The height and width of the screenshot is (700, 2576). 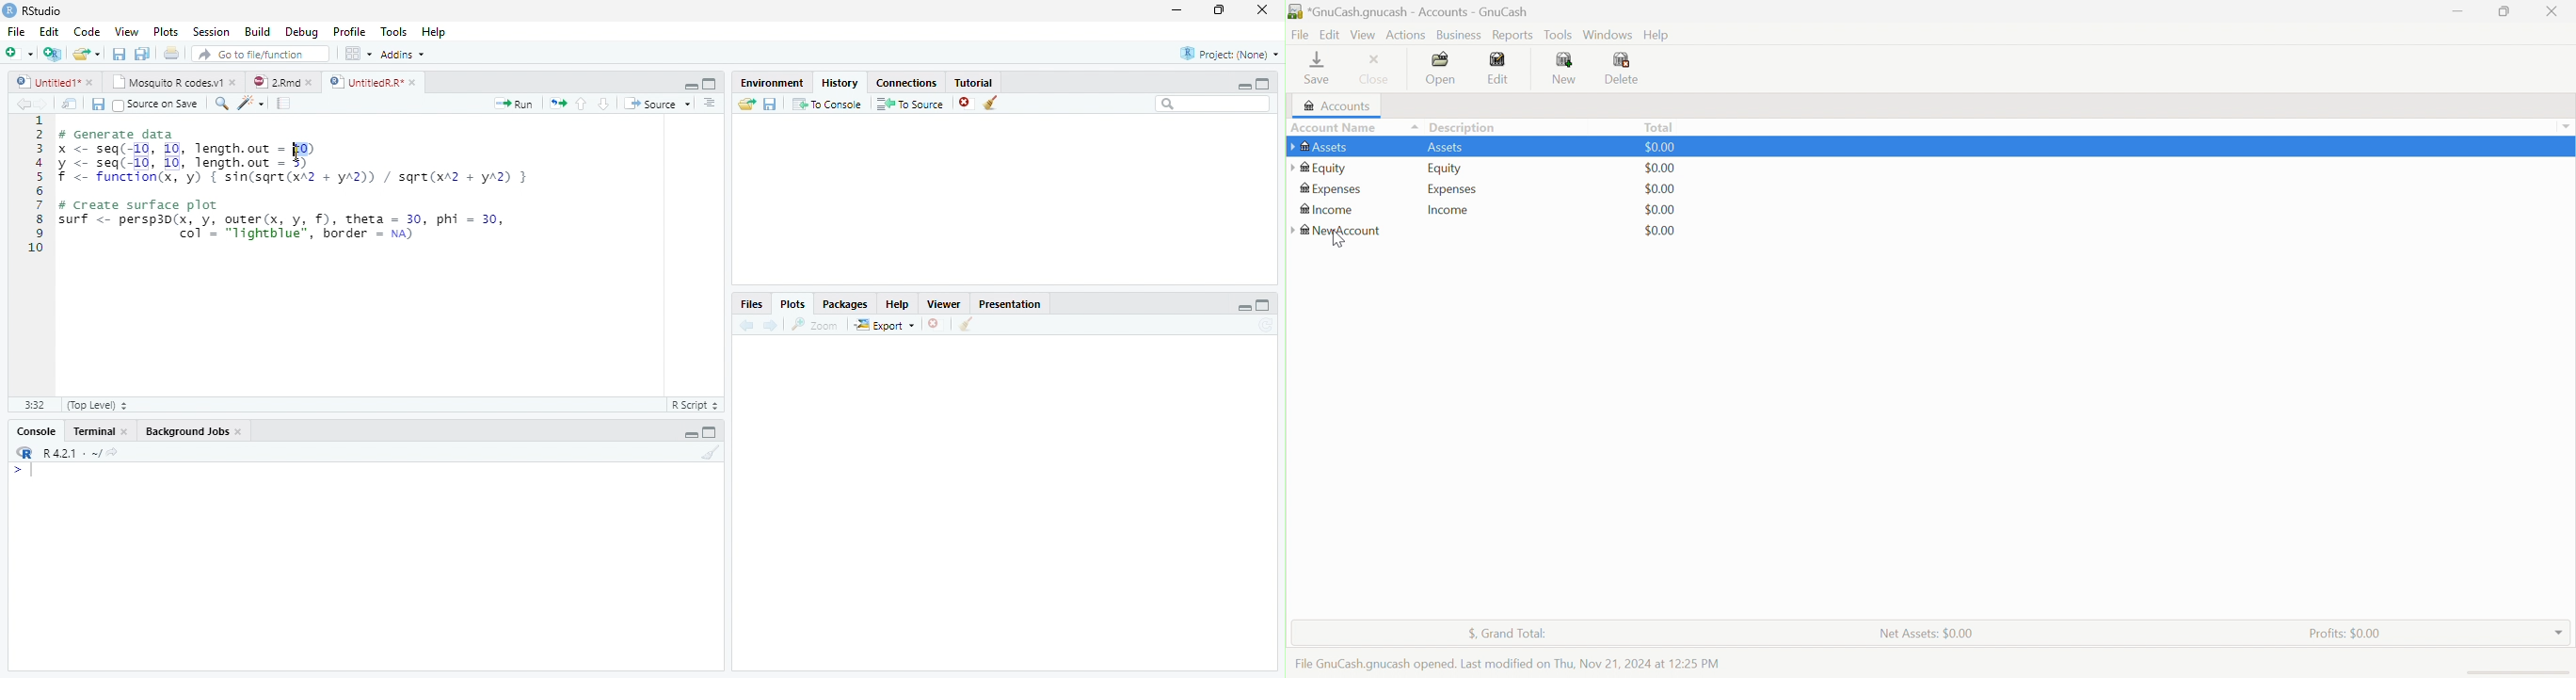 I want to click on cursor, so click(x=299, y=154).